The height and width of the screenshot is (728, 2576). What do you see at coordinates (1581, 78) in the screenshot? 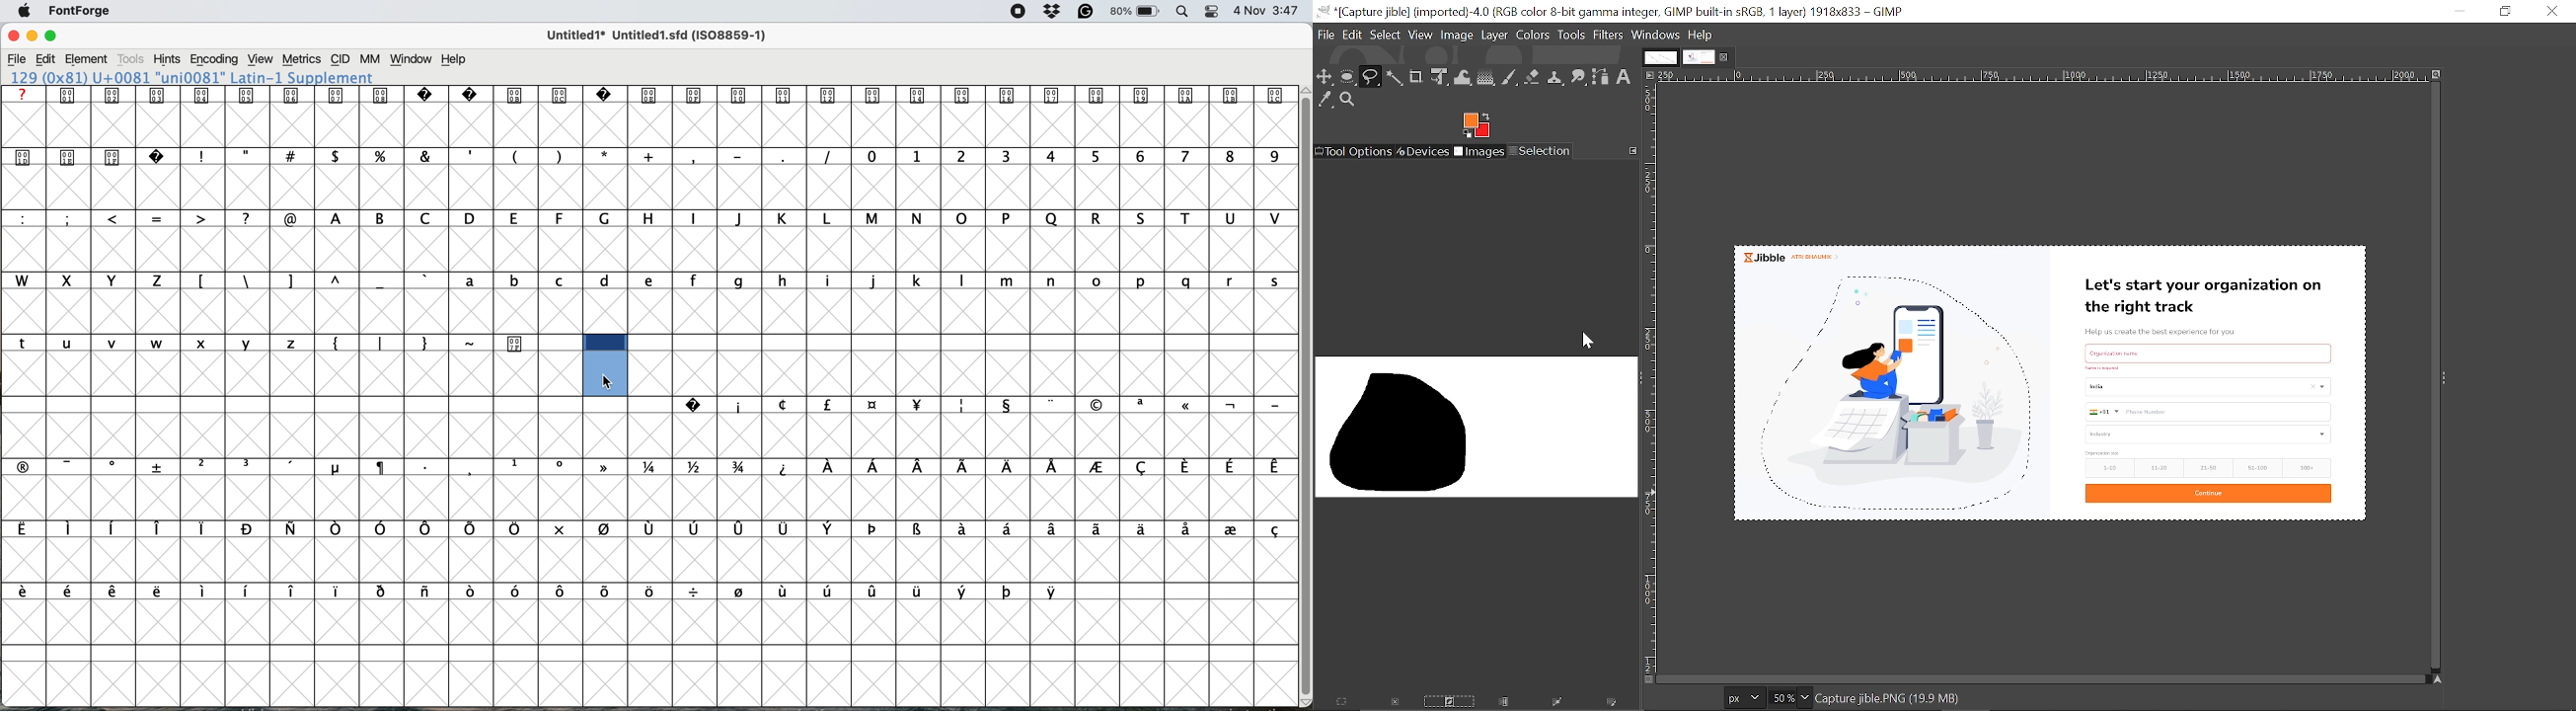
I see `Smudge tool` at bounding box center [1581, 78].